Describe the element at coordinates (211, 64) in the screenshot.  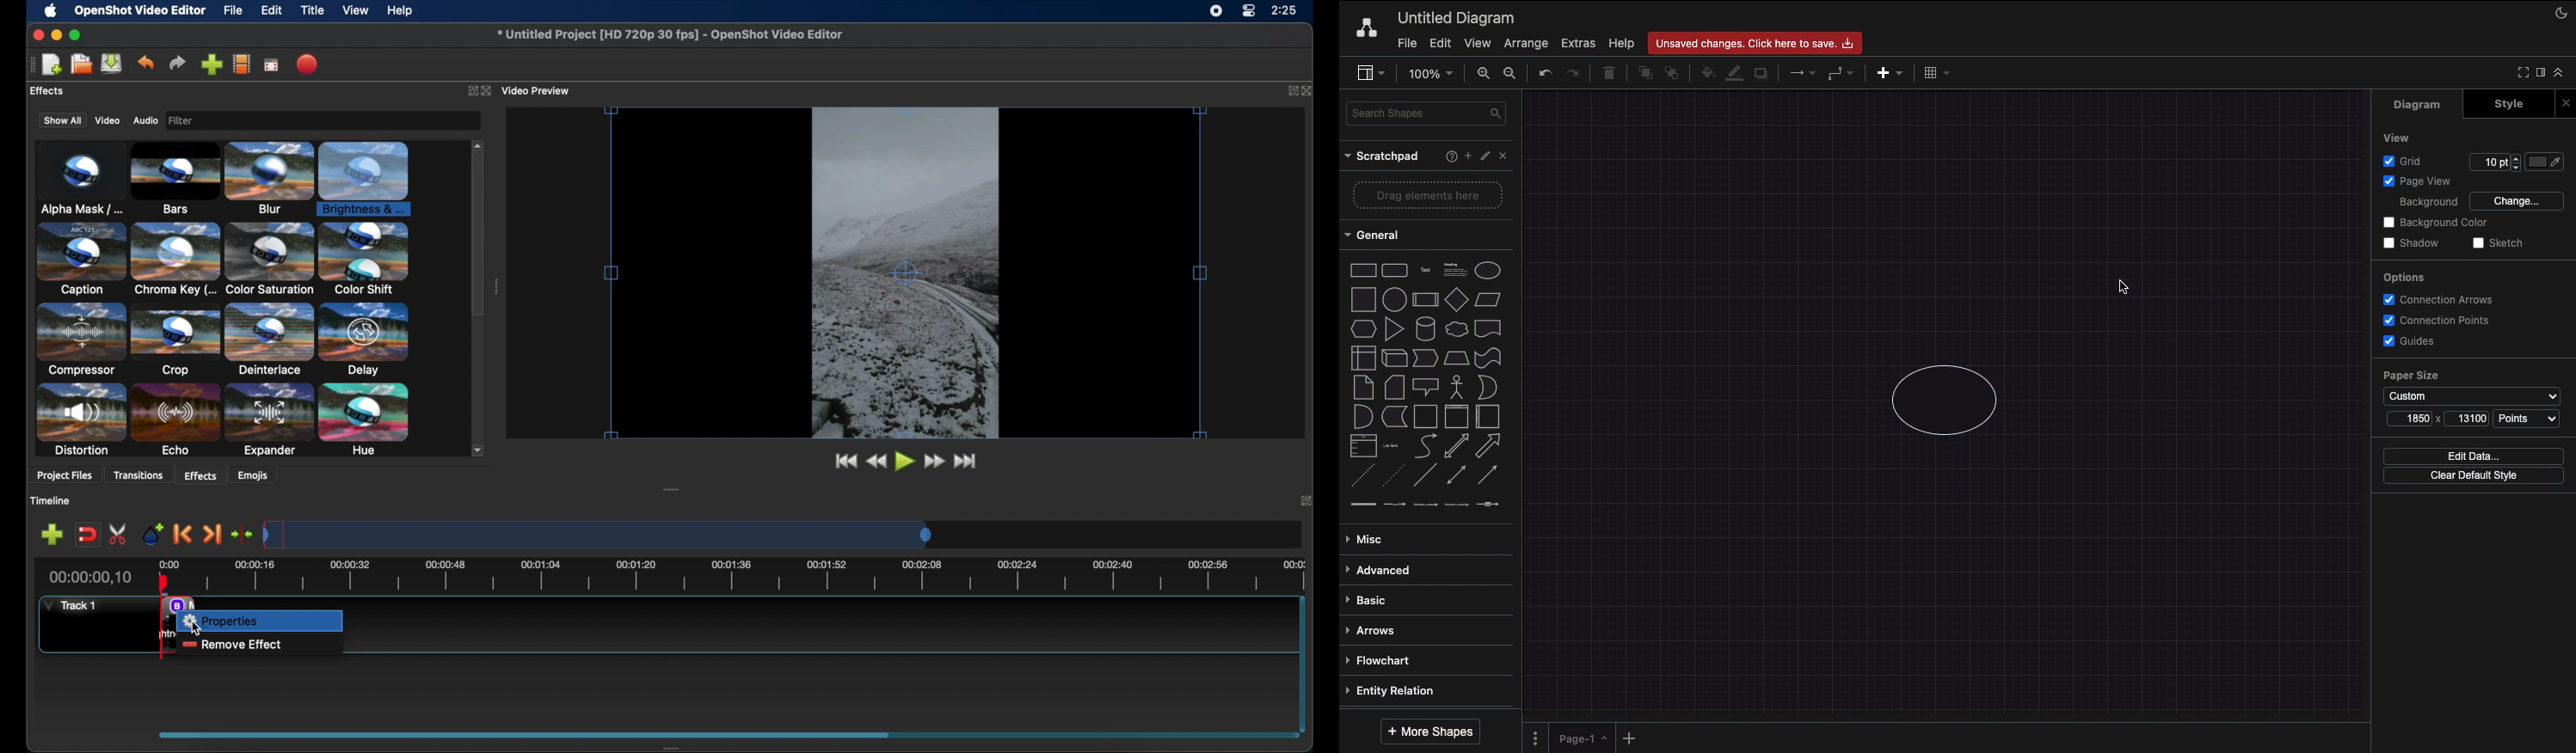
I see `import files` at that location.